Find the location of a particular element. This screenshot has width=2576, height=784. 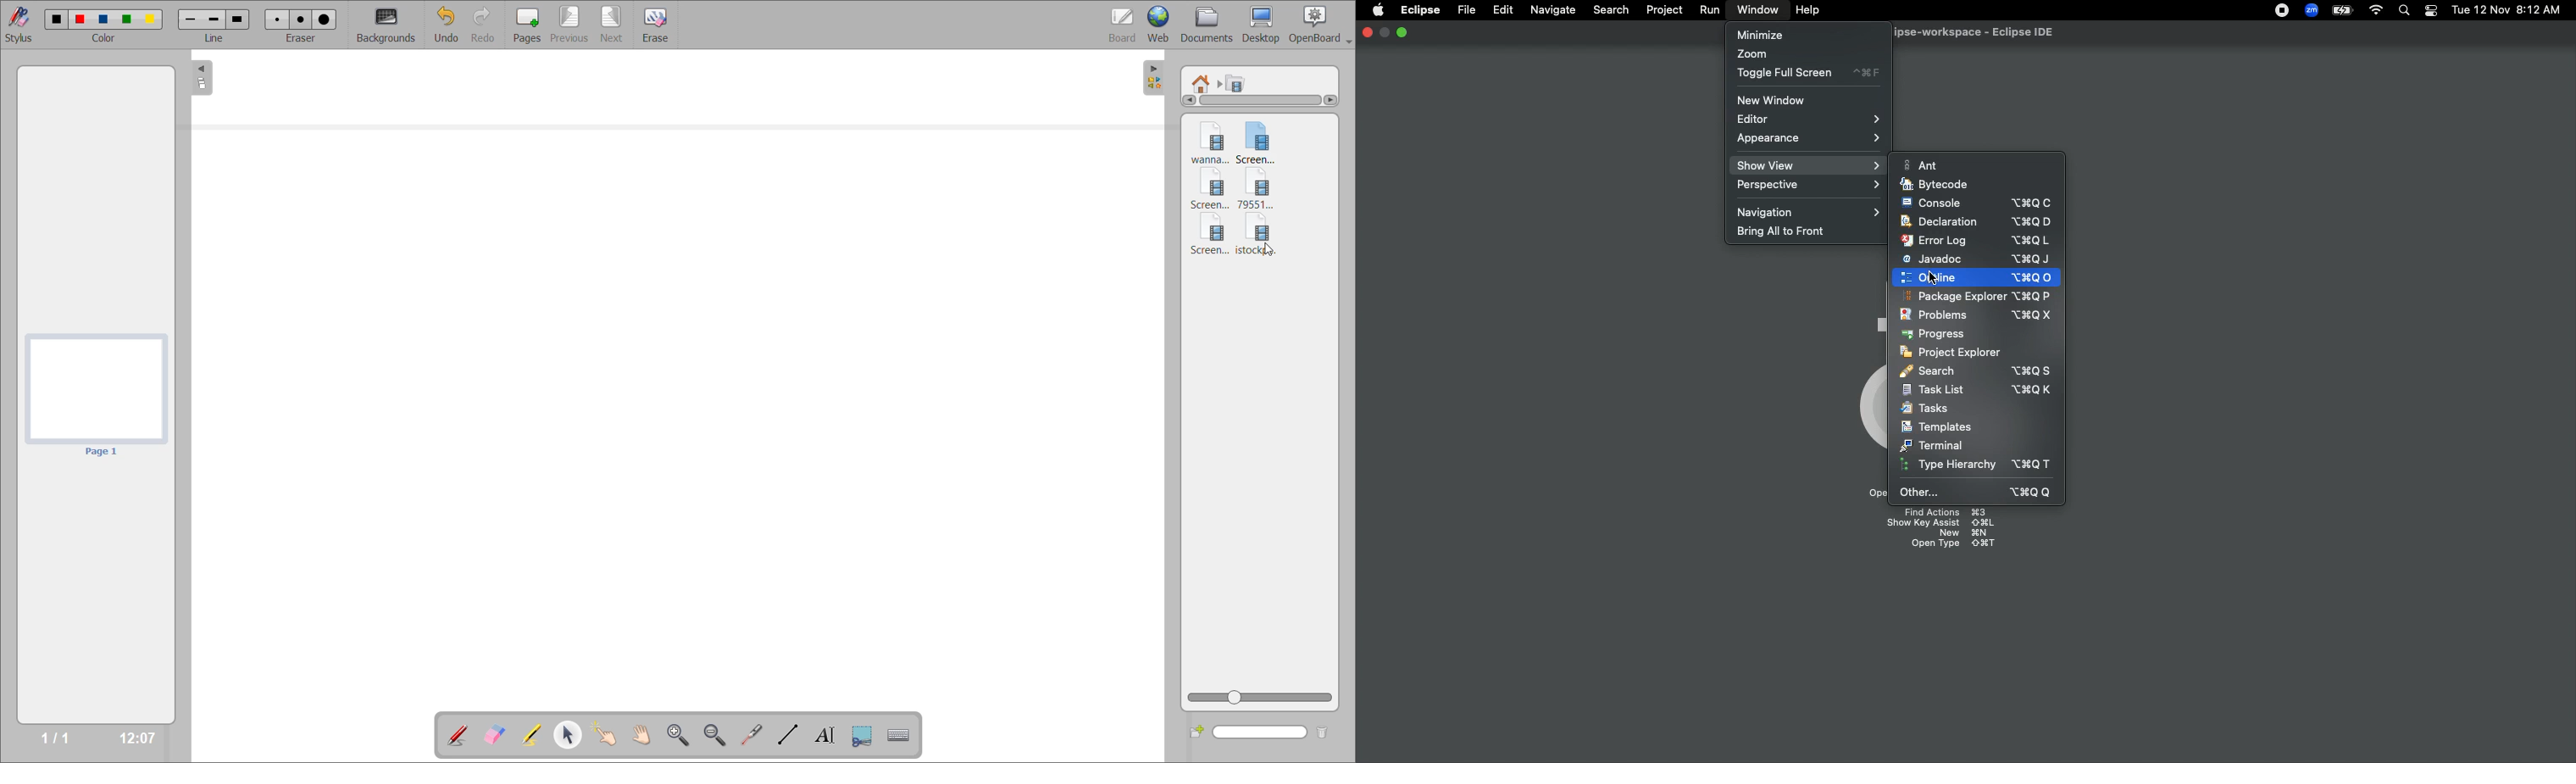

Show key assist is located at coordinates (1940, 522).